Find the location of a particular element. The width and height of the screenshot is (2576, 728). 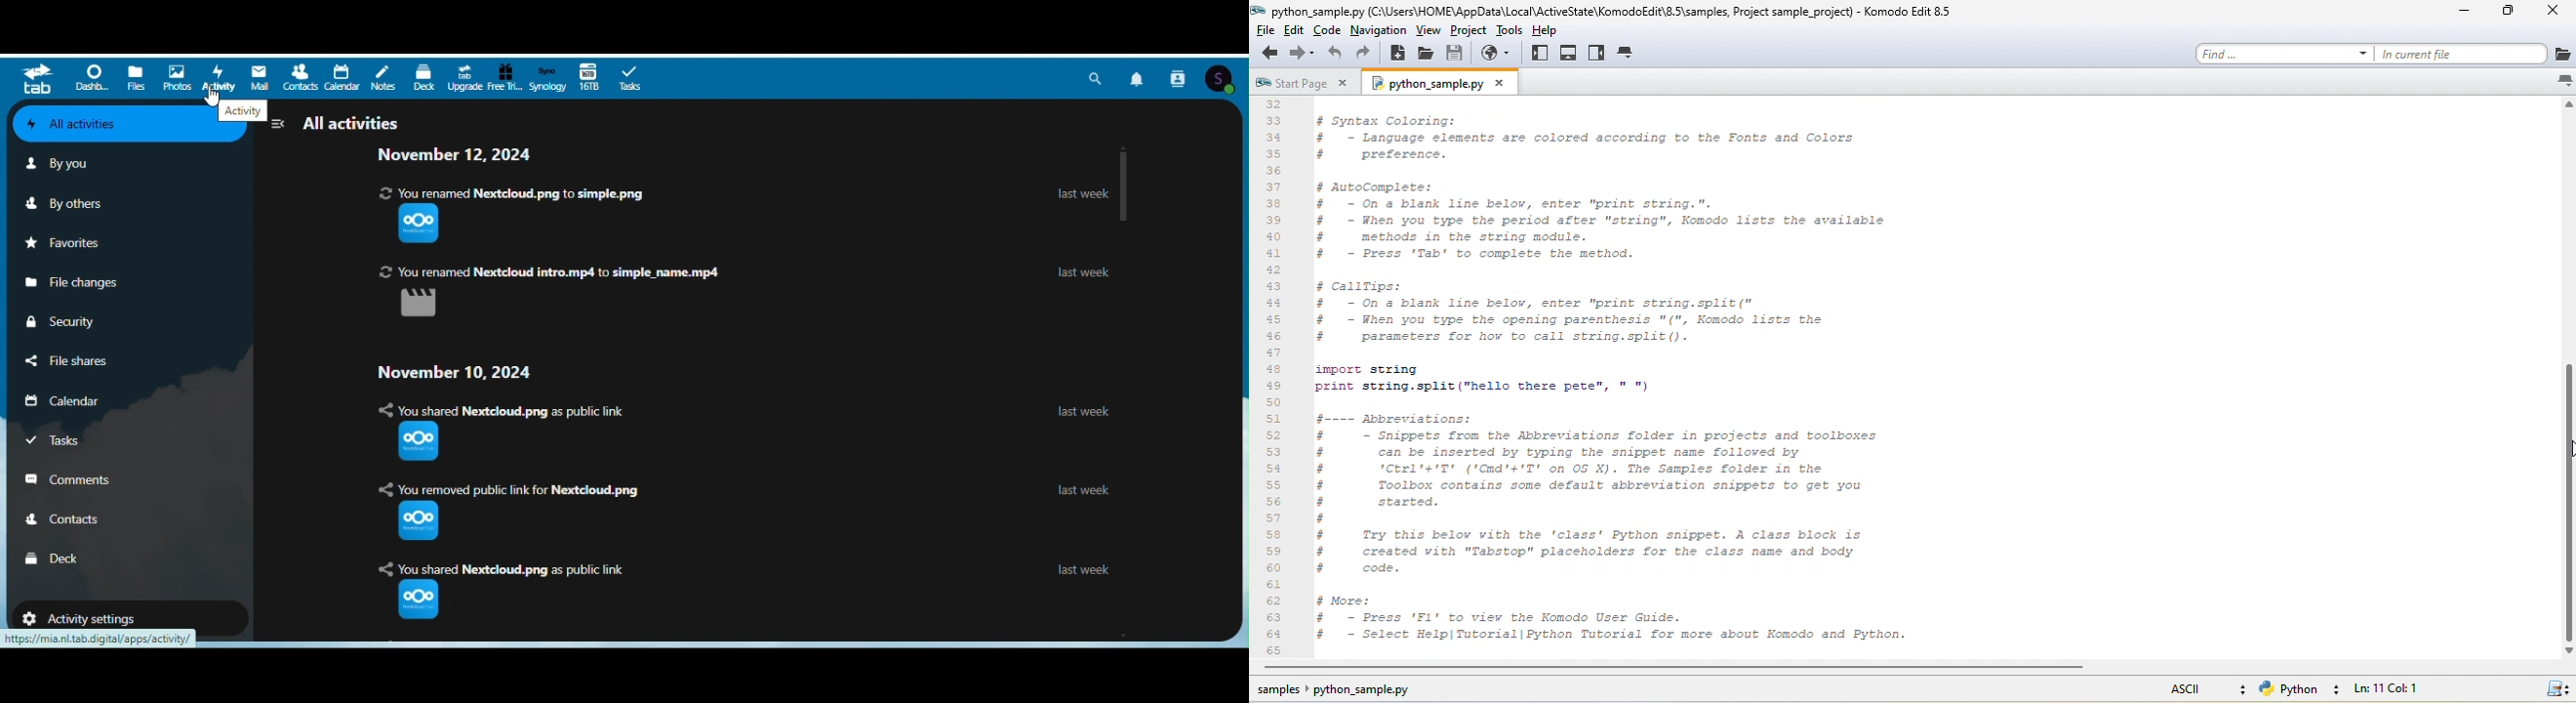

Free trial is located at coordinates (506, 77).